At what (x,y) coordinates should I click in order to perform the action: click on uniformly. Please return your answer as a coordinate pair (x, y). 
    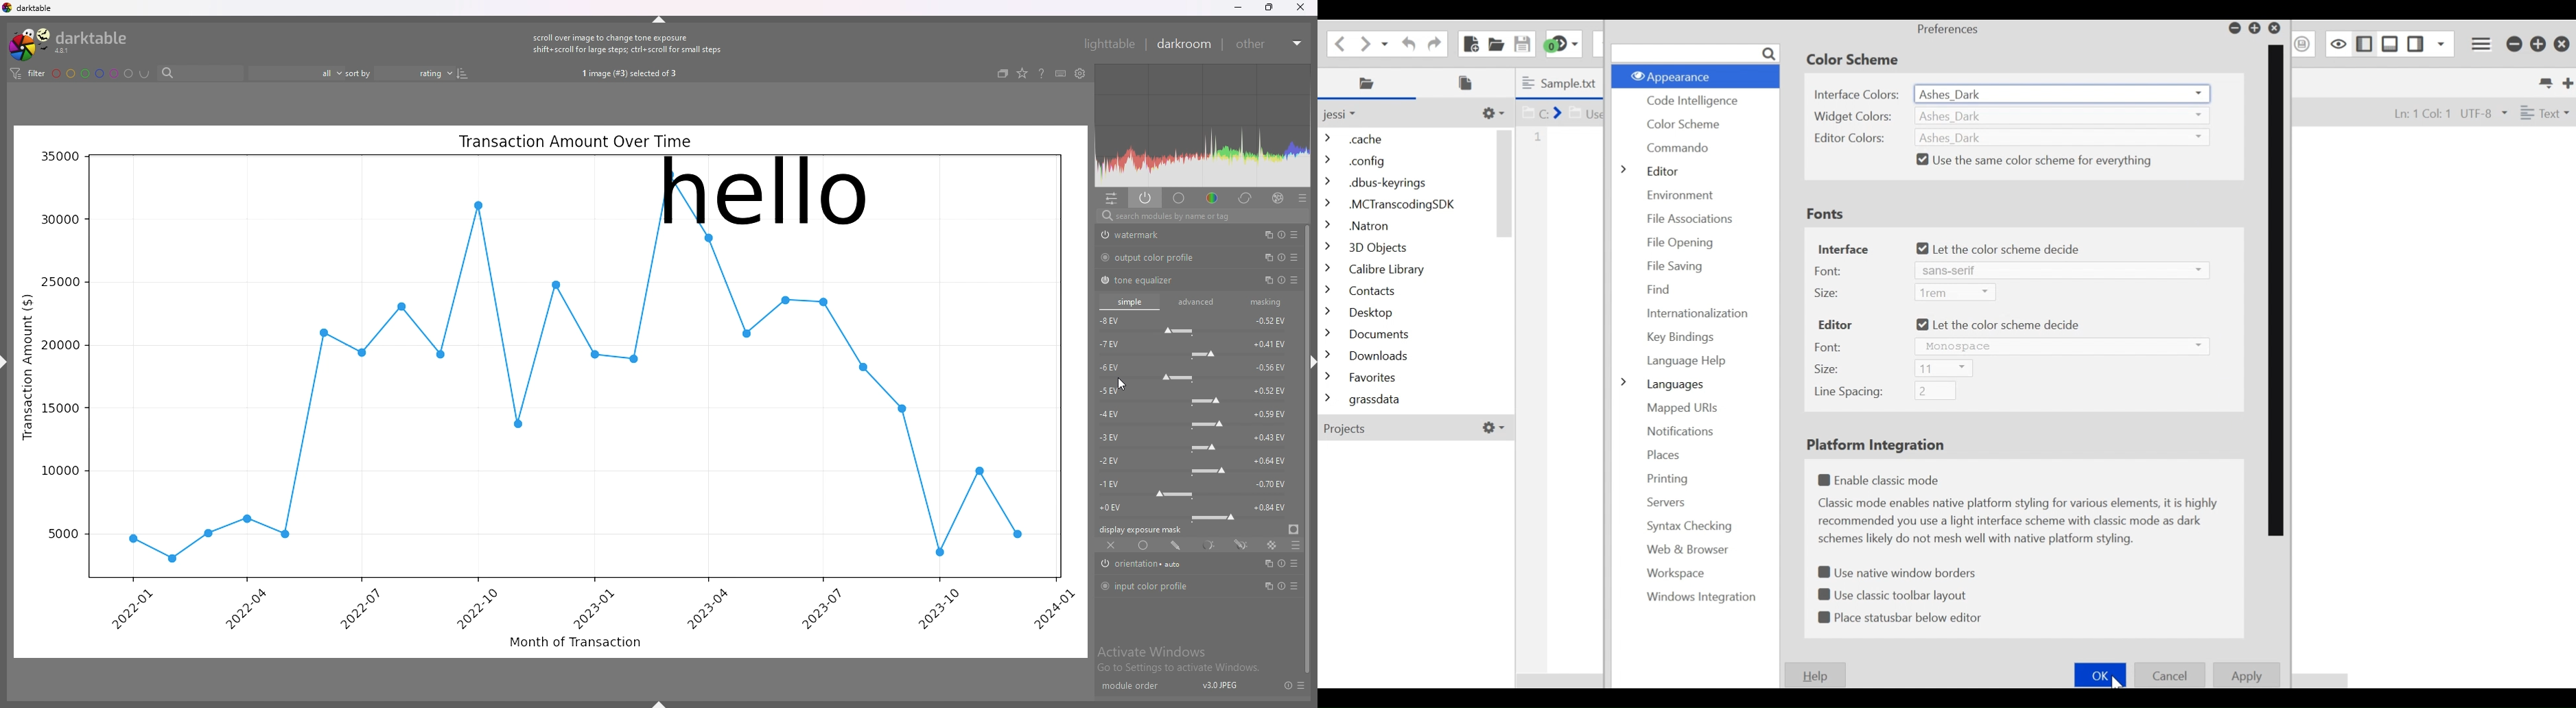
    Looking at the image, I should click on (1145, 545).